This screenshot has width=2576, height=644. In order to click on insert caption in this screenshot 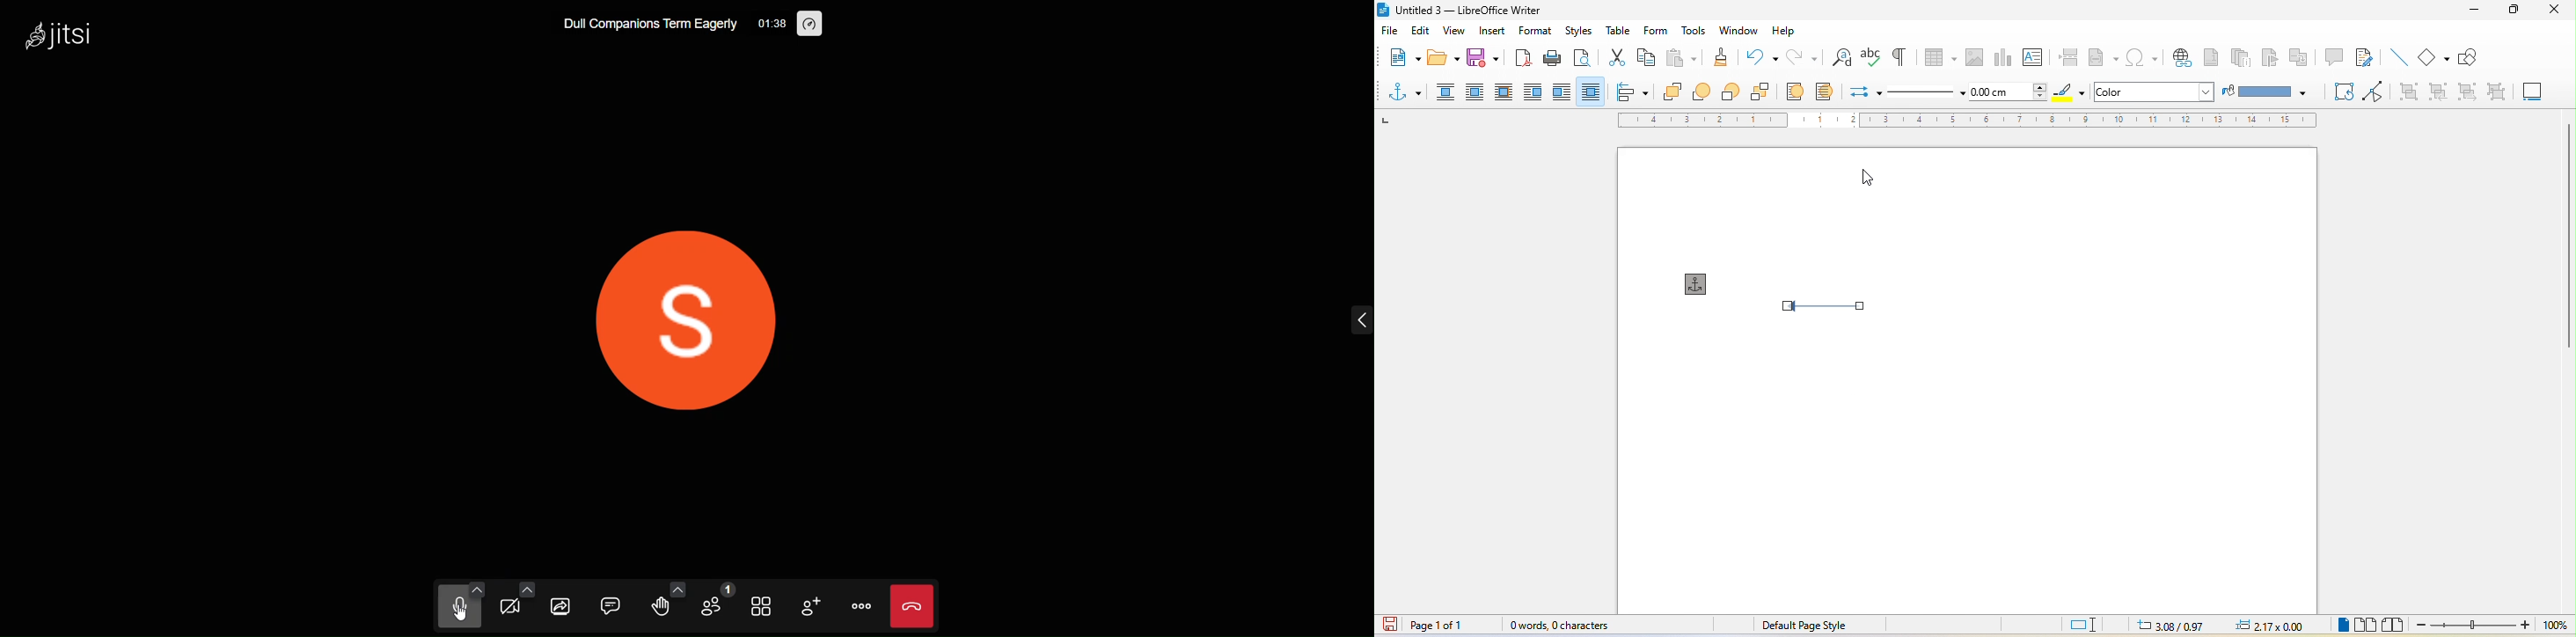, I will do `click(2531, 90)`.